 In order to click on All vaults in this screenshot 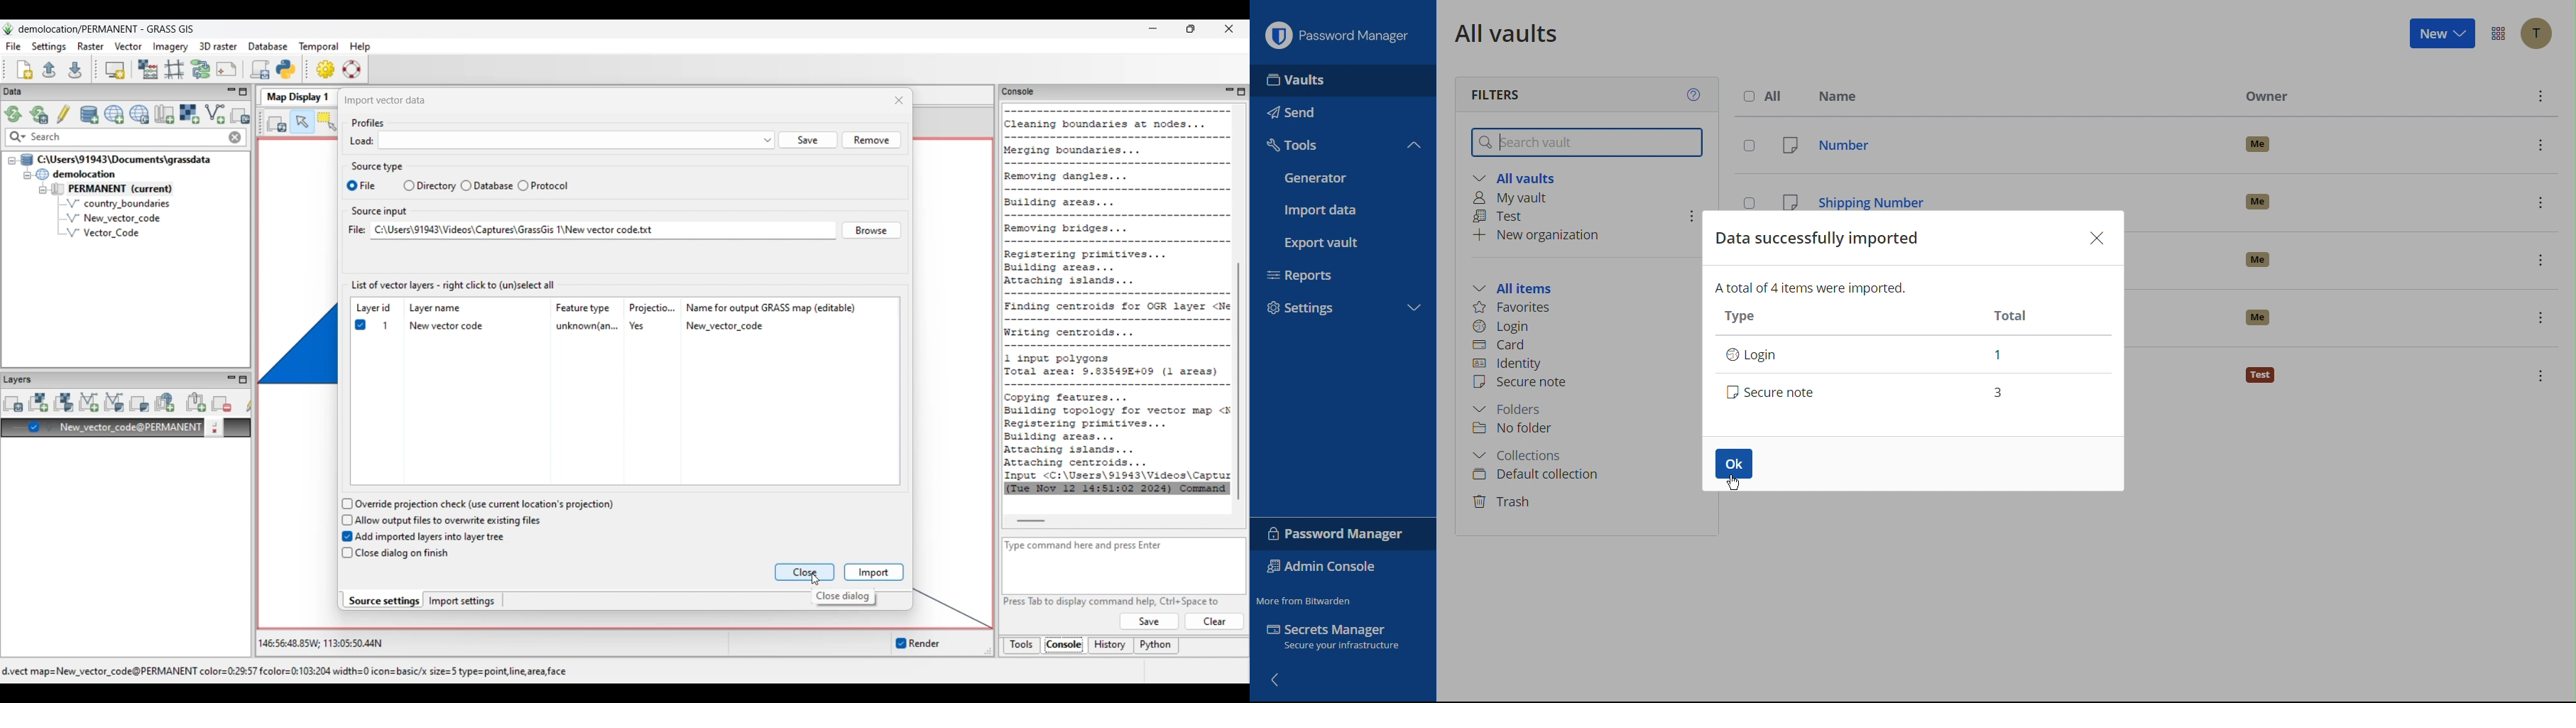, I will do `click(1510, 33)`.